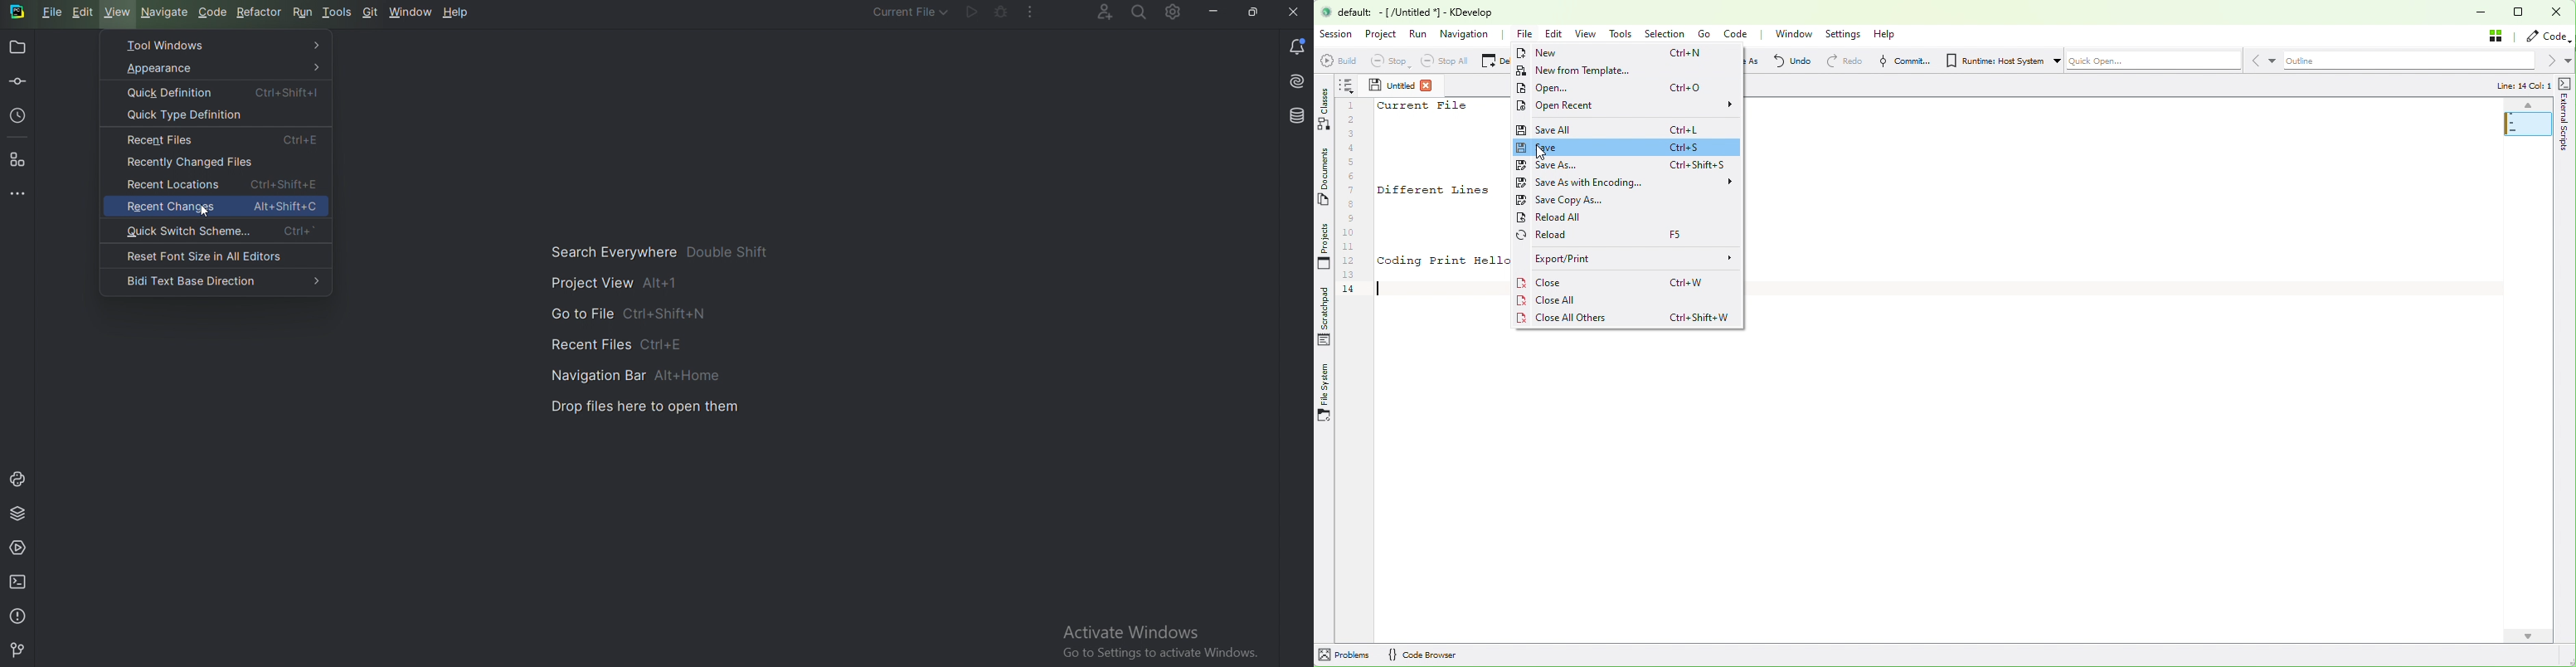 This screenshot has width=2576, height=672. What do you see at coordinates (17, 83) in the screenshot?
I see `Commit` at bounding box center [17, 83].